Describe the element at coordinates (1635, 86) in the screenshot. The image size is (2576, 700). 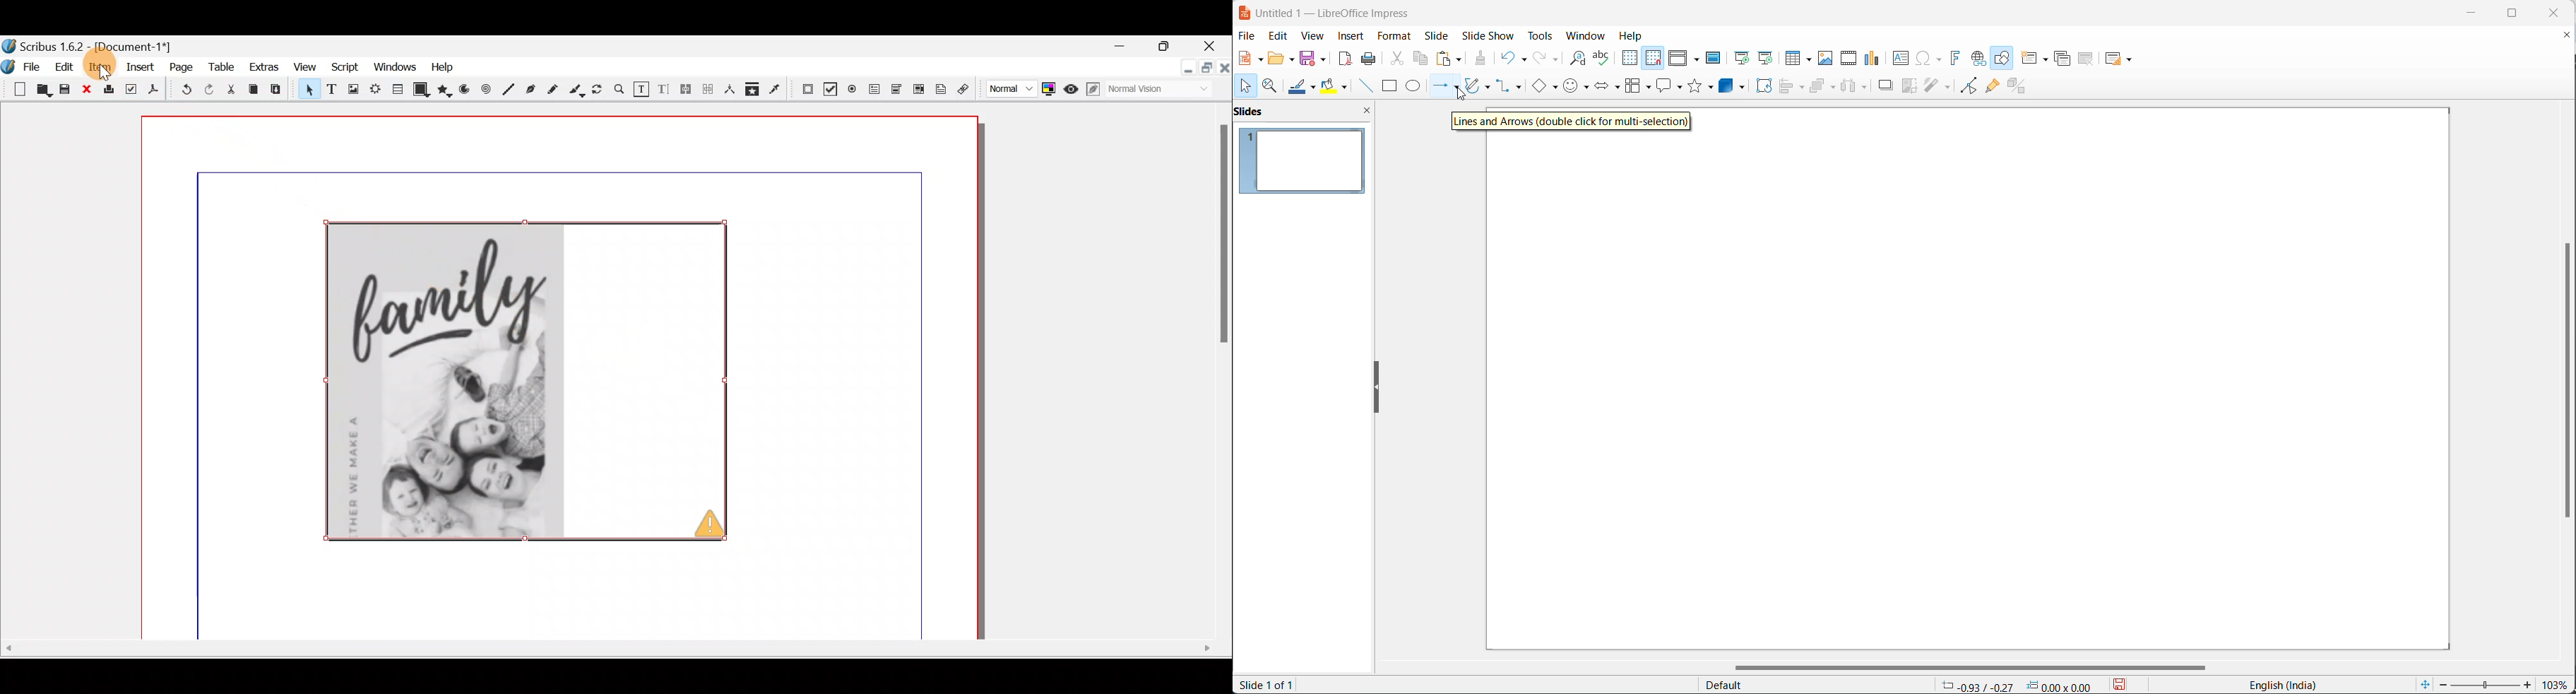
I see `flow chart` at that location.